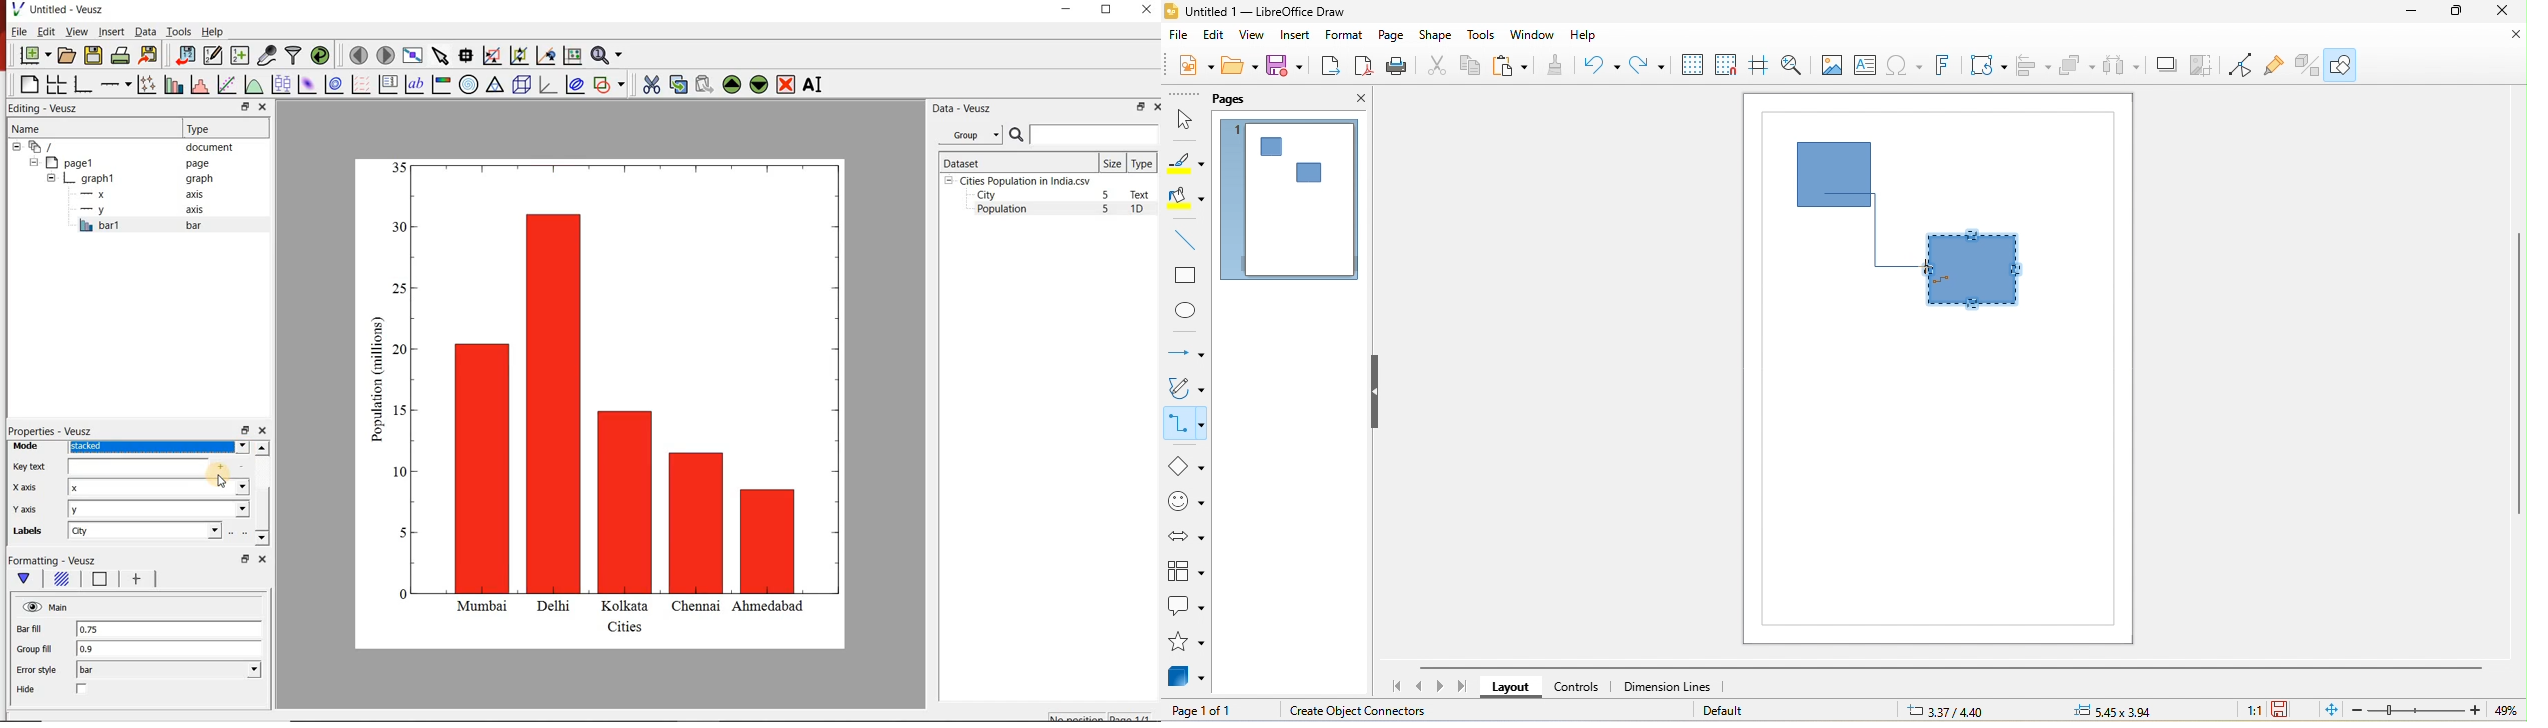 Image resolution: width=2548 pixels, height=728 pixels. I want to click on scroll to last page, so click(1464, 686).